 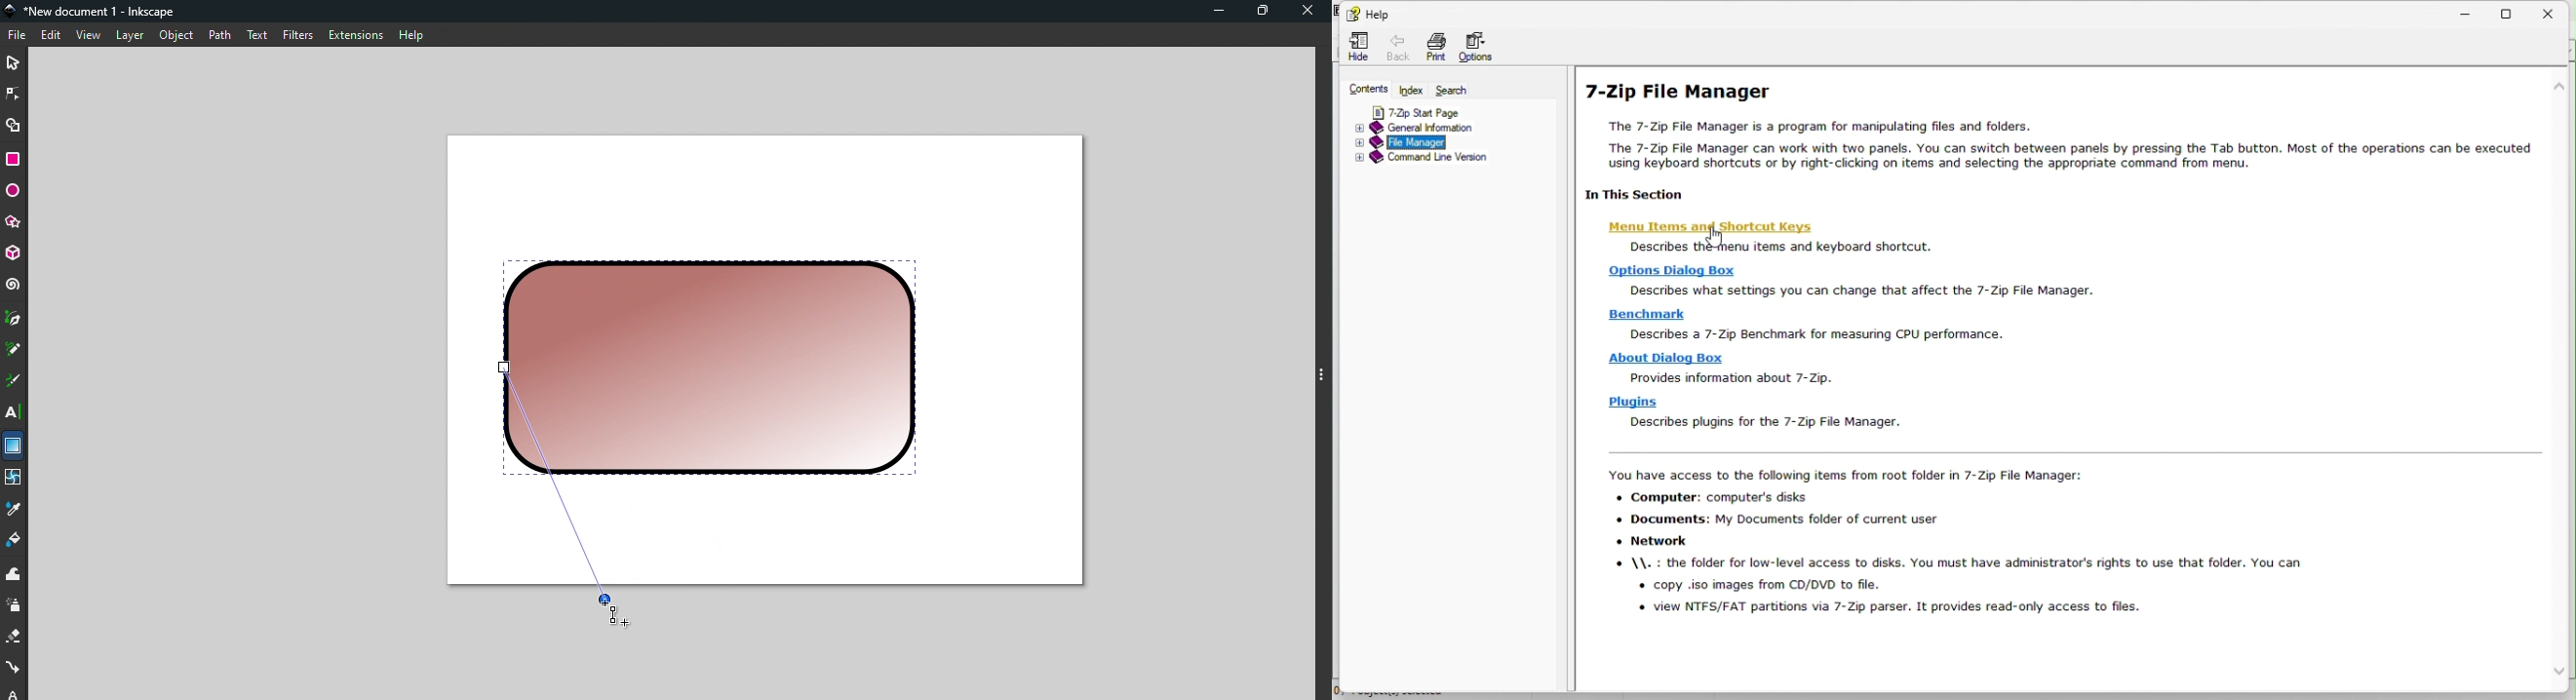 I want to click on Tweak tool, so click(x=14, y=575).